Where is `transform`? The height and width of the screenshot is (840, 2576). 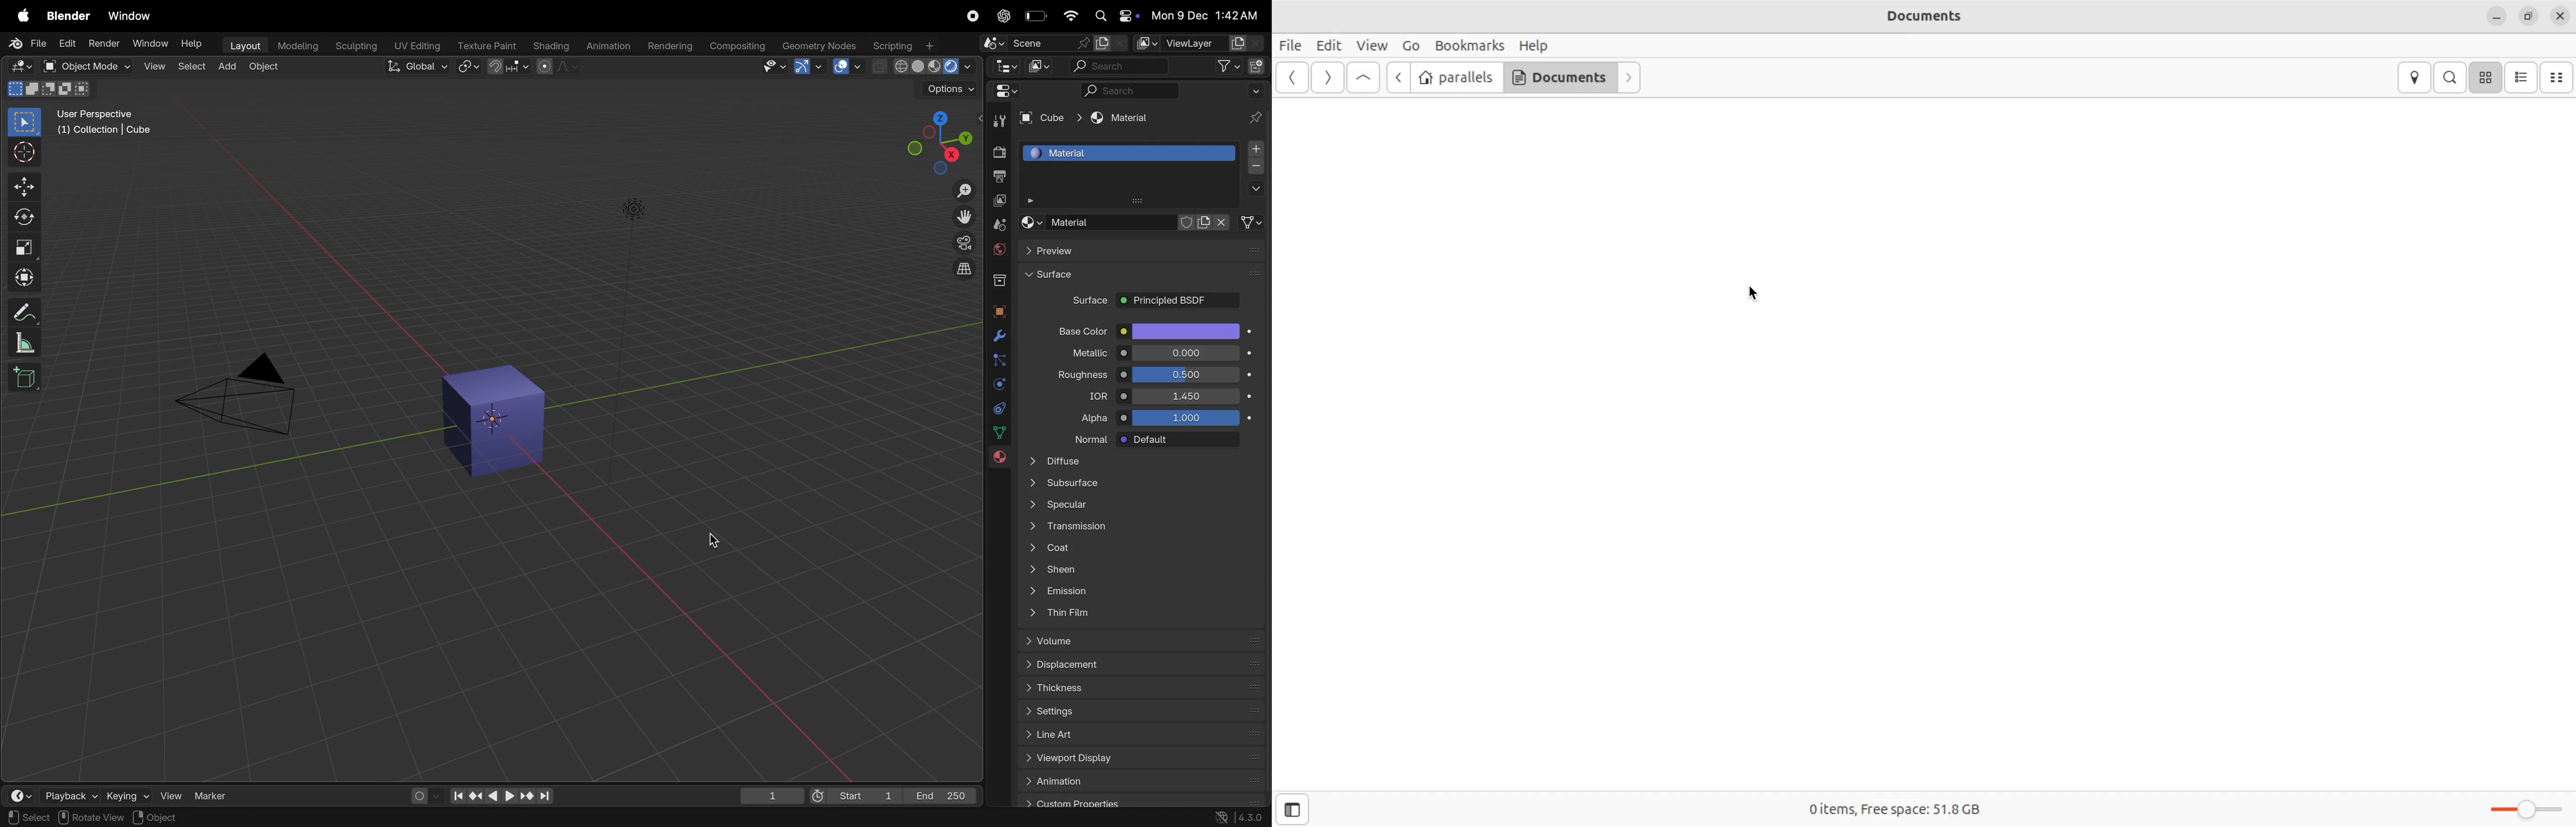 transform is located at coordinates (23, 278).